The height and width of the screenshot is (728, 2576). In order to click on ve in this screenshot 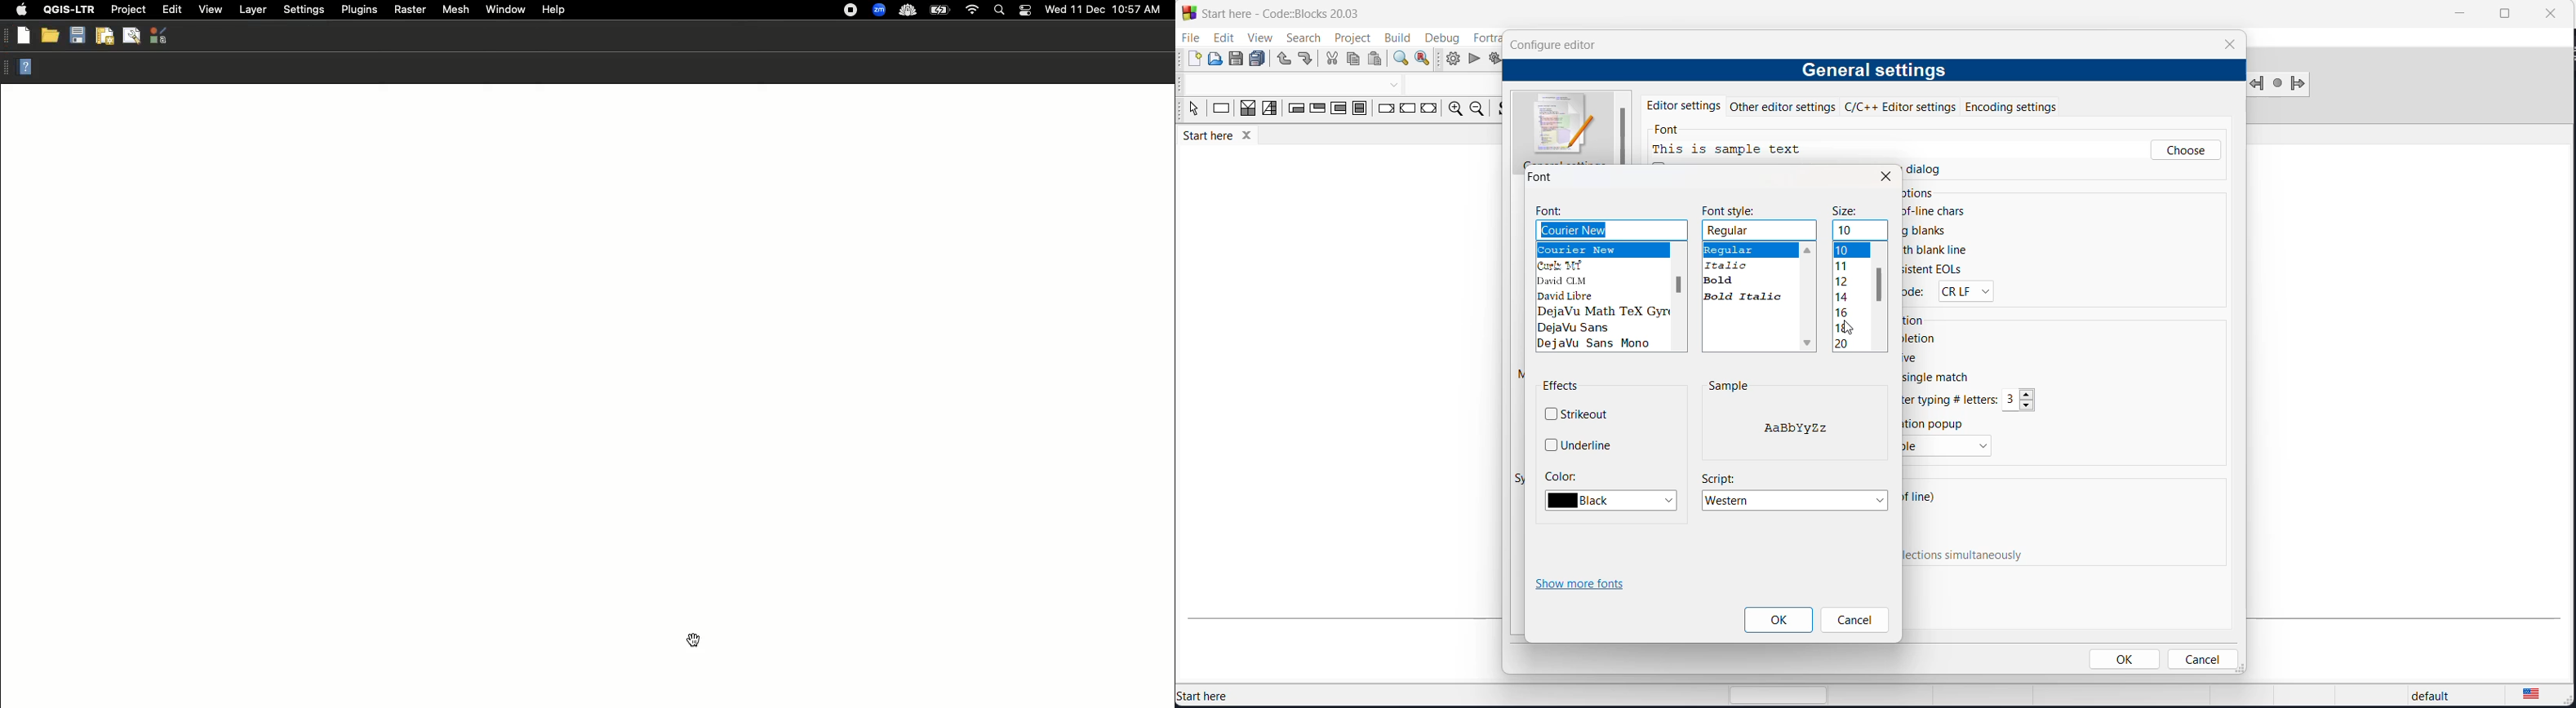, I will do `click(1914, 357)`.